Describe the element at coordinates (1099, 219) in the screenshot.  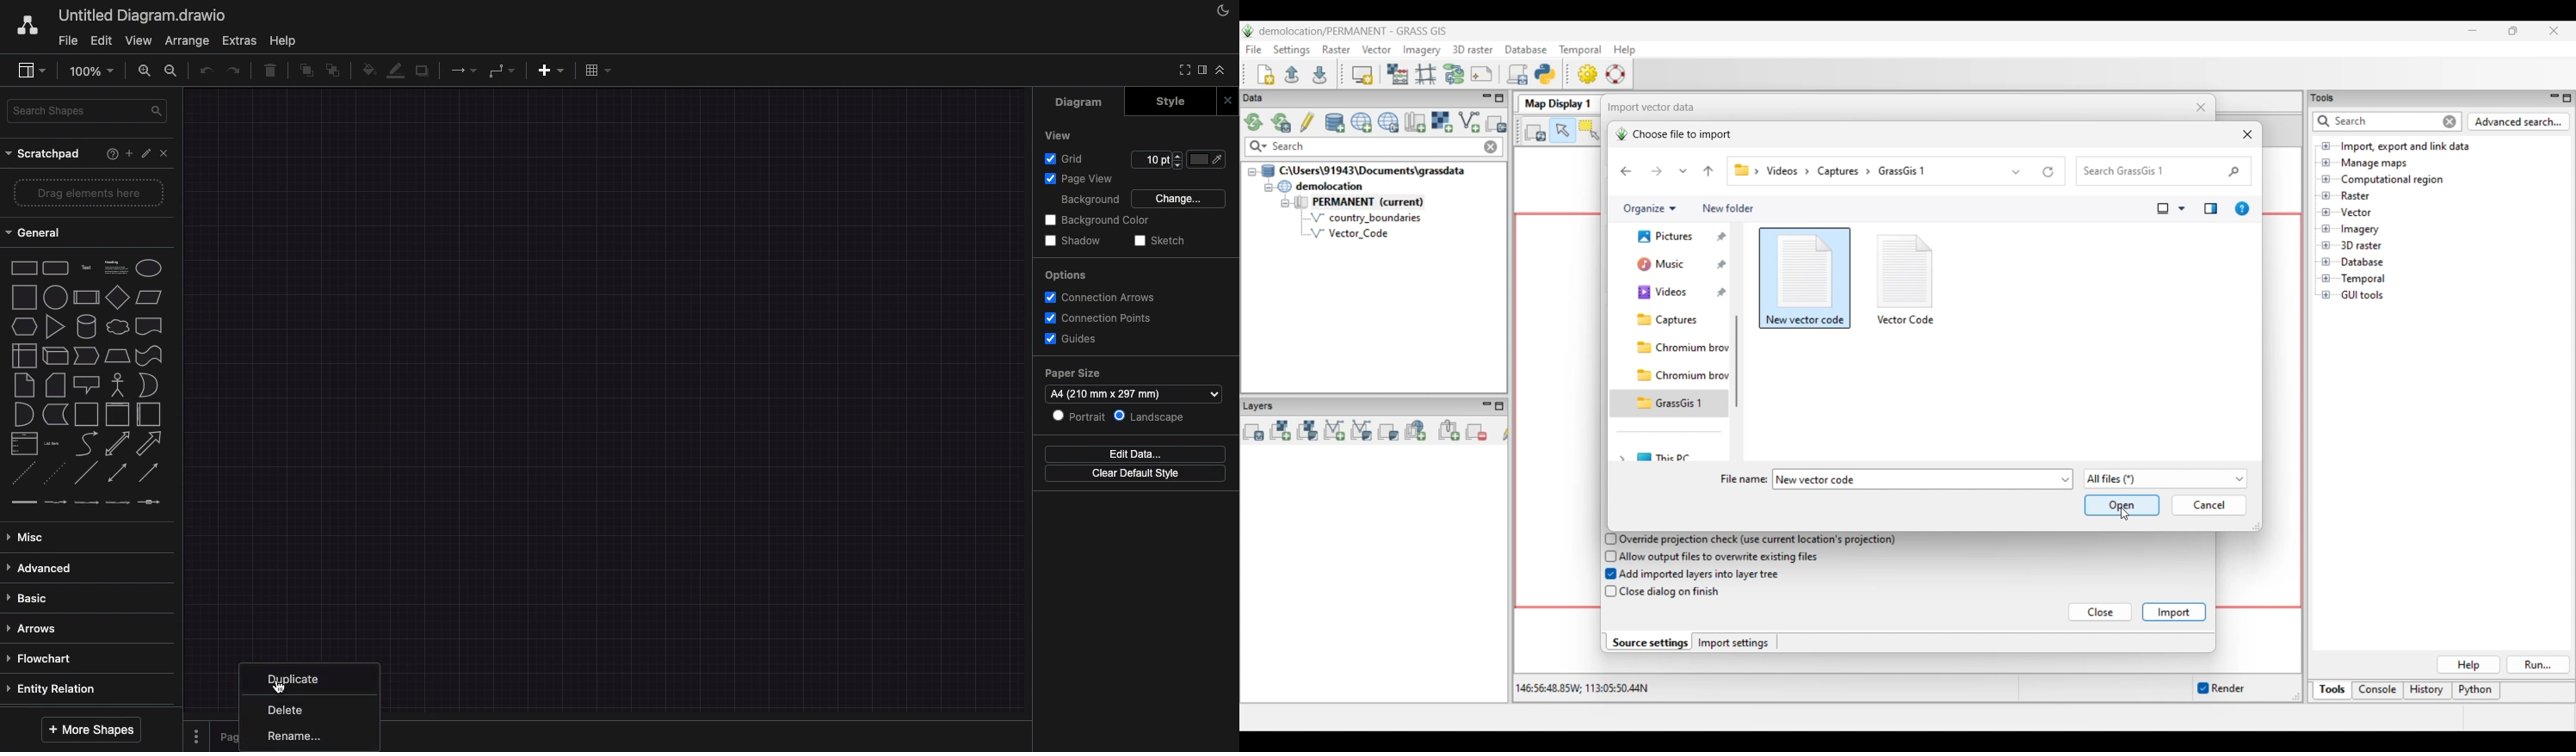
I see `background color` at that location.